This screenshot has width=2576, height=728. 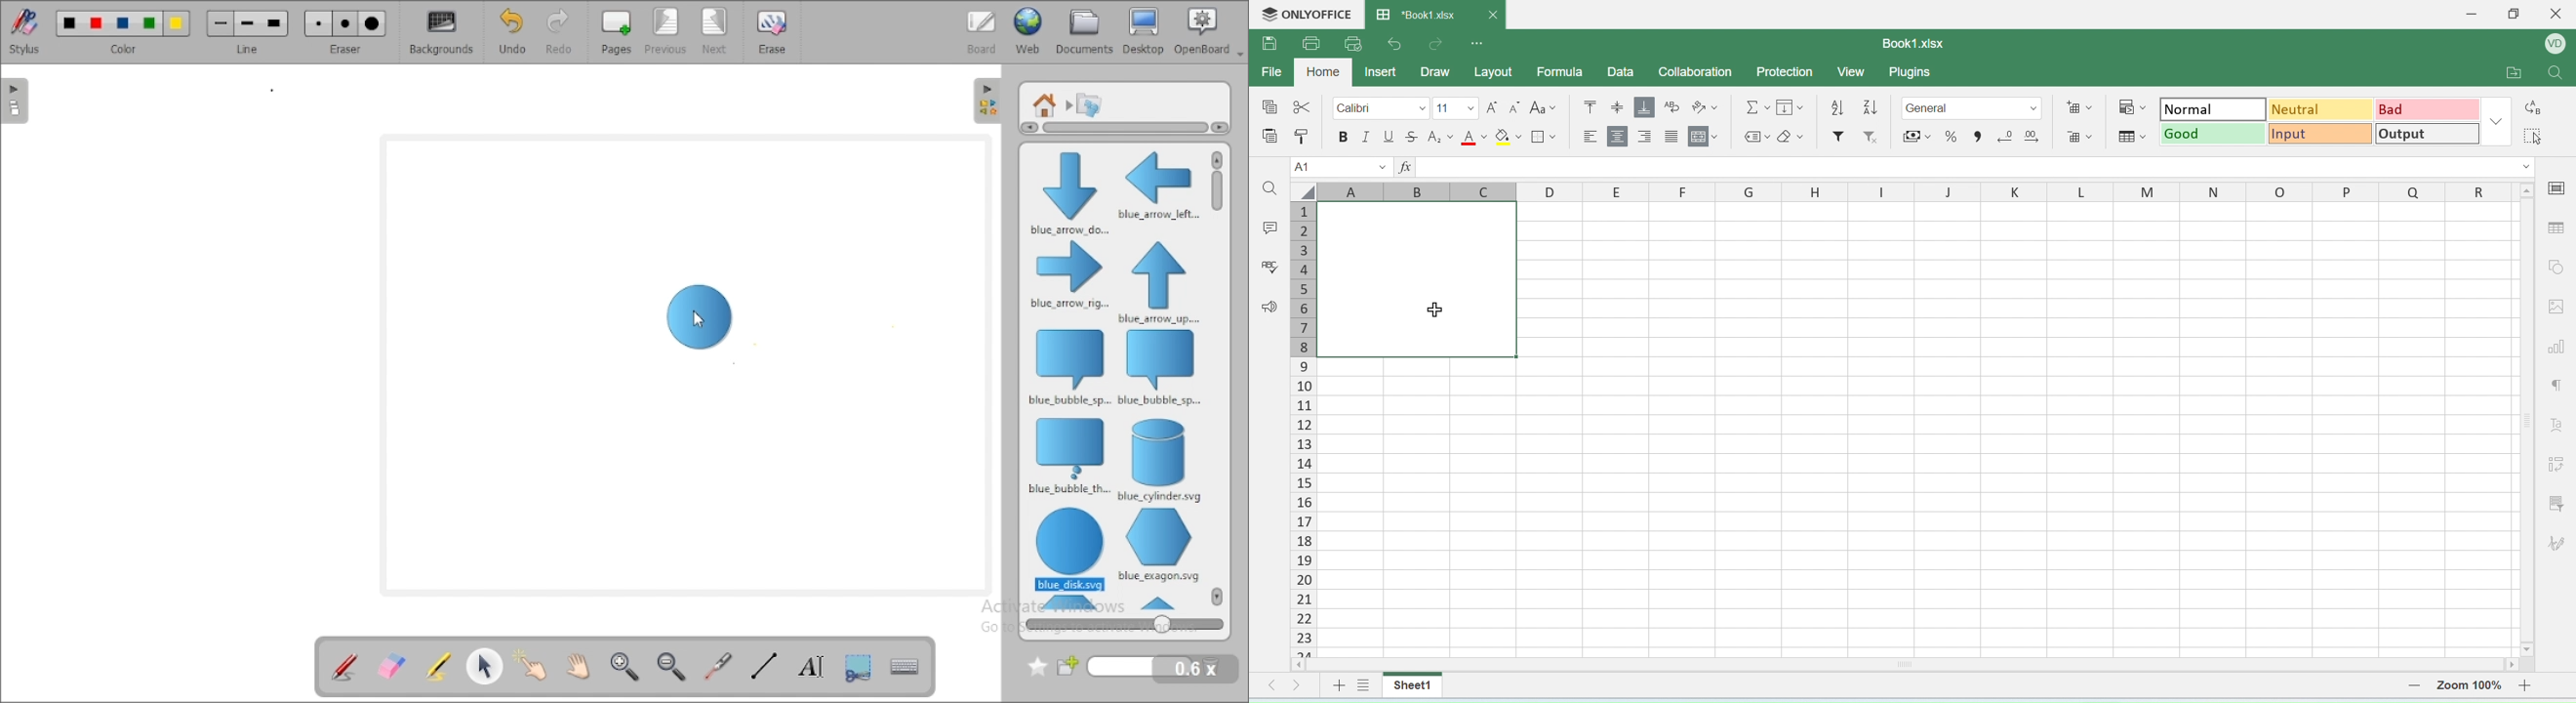 What do you see at coordinates (2131, 104) in the screenshot?
I see `conditional formatting` at bounding box center [2131, 104].